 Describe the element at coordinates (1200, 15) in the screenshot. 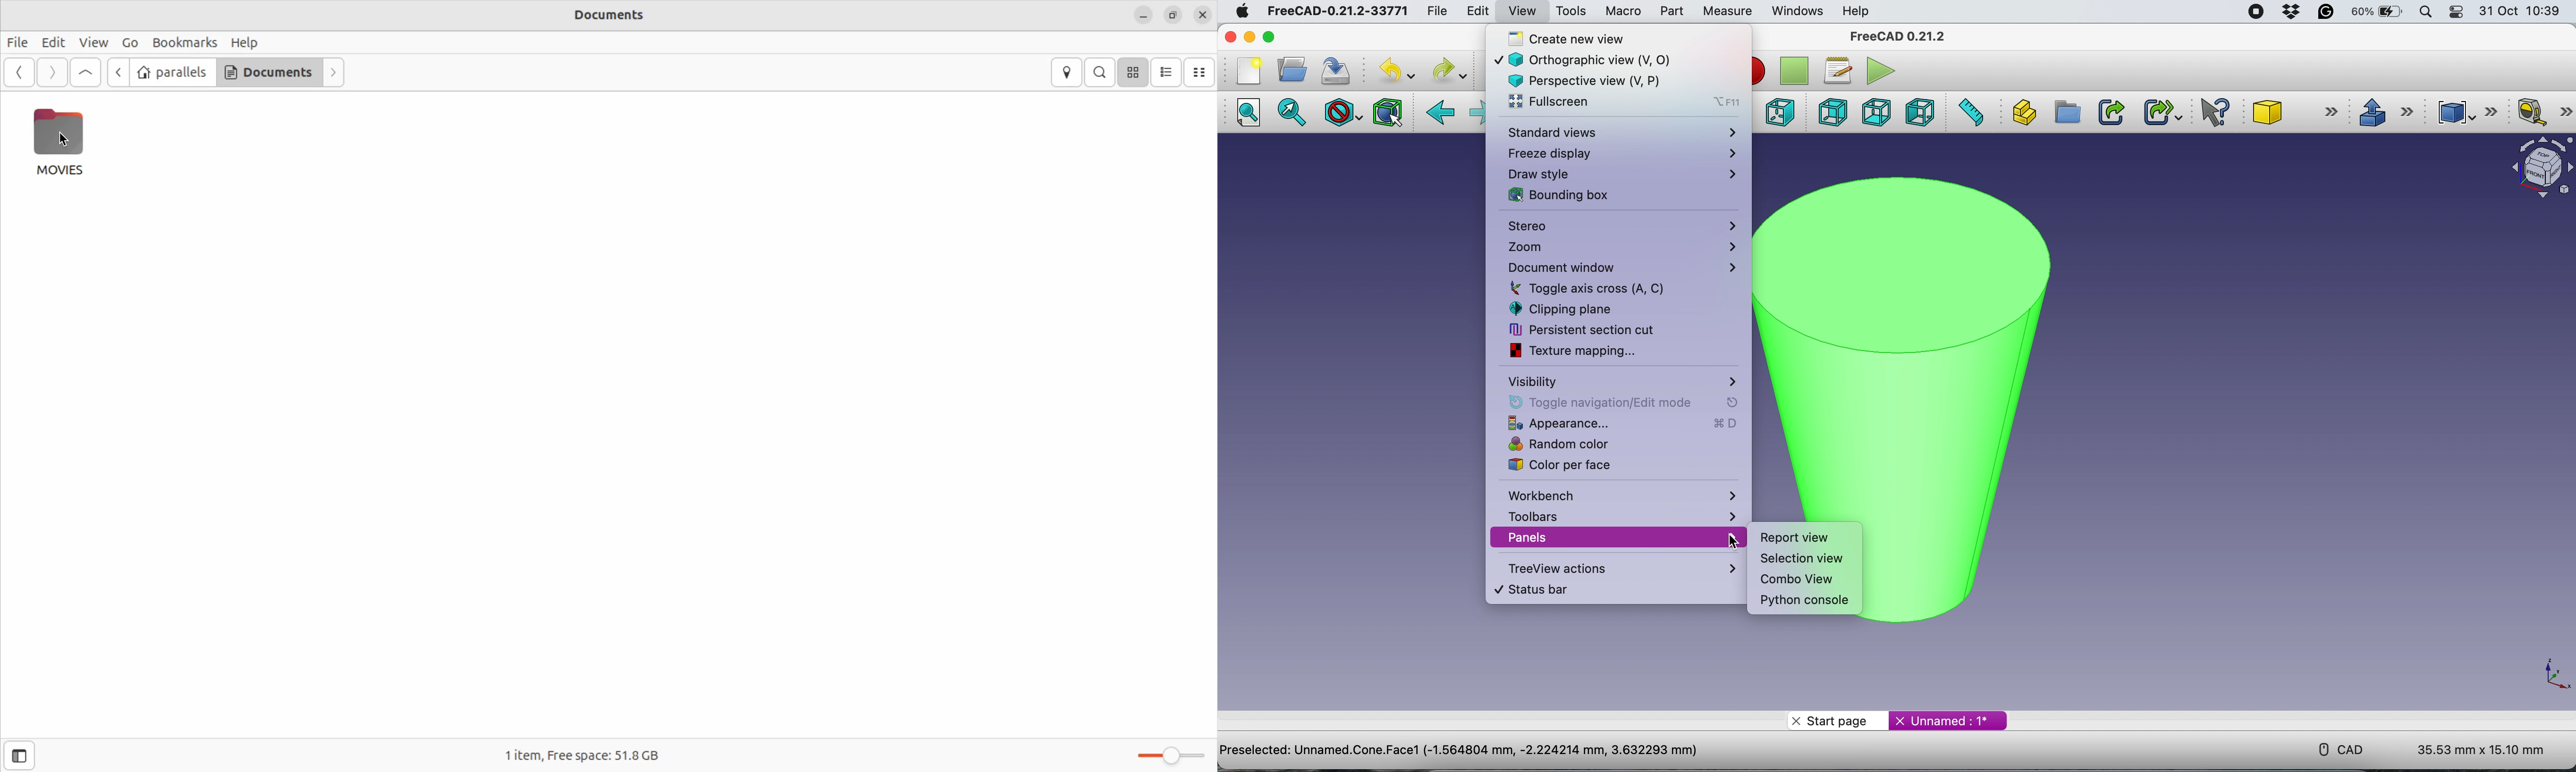

I see `close` at that location.